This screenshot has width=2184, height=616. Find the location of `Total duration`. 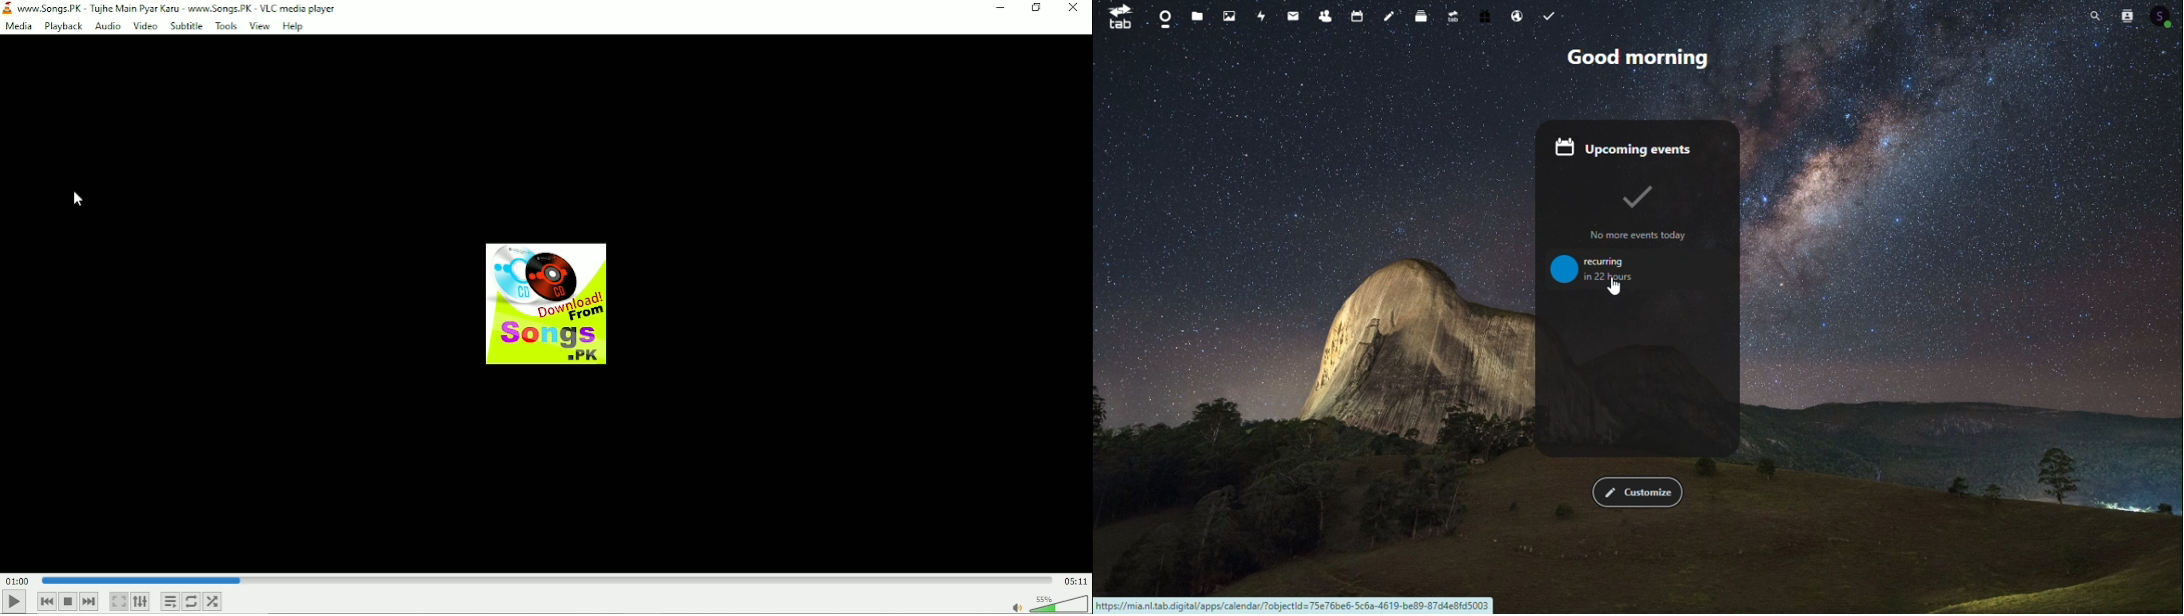

Total duration is located at coordinates (1076, 582).